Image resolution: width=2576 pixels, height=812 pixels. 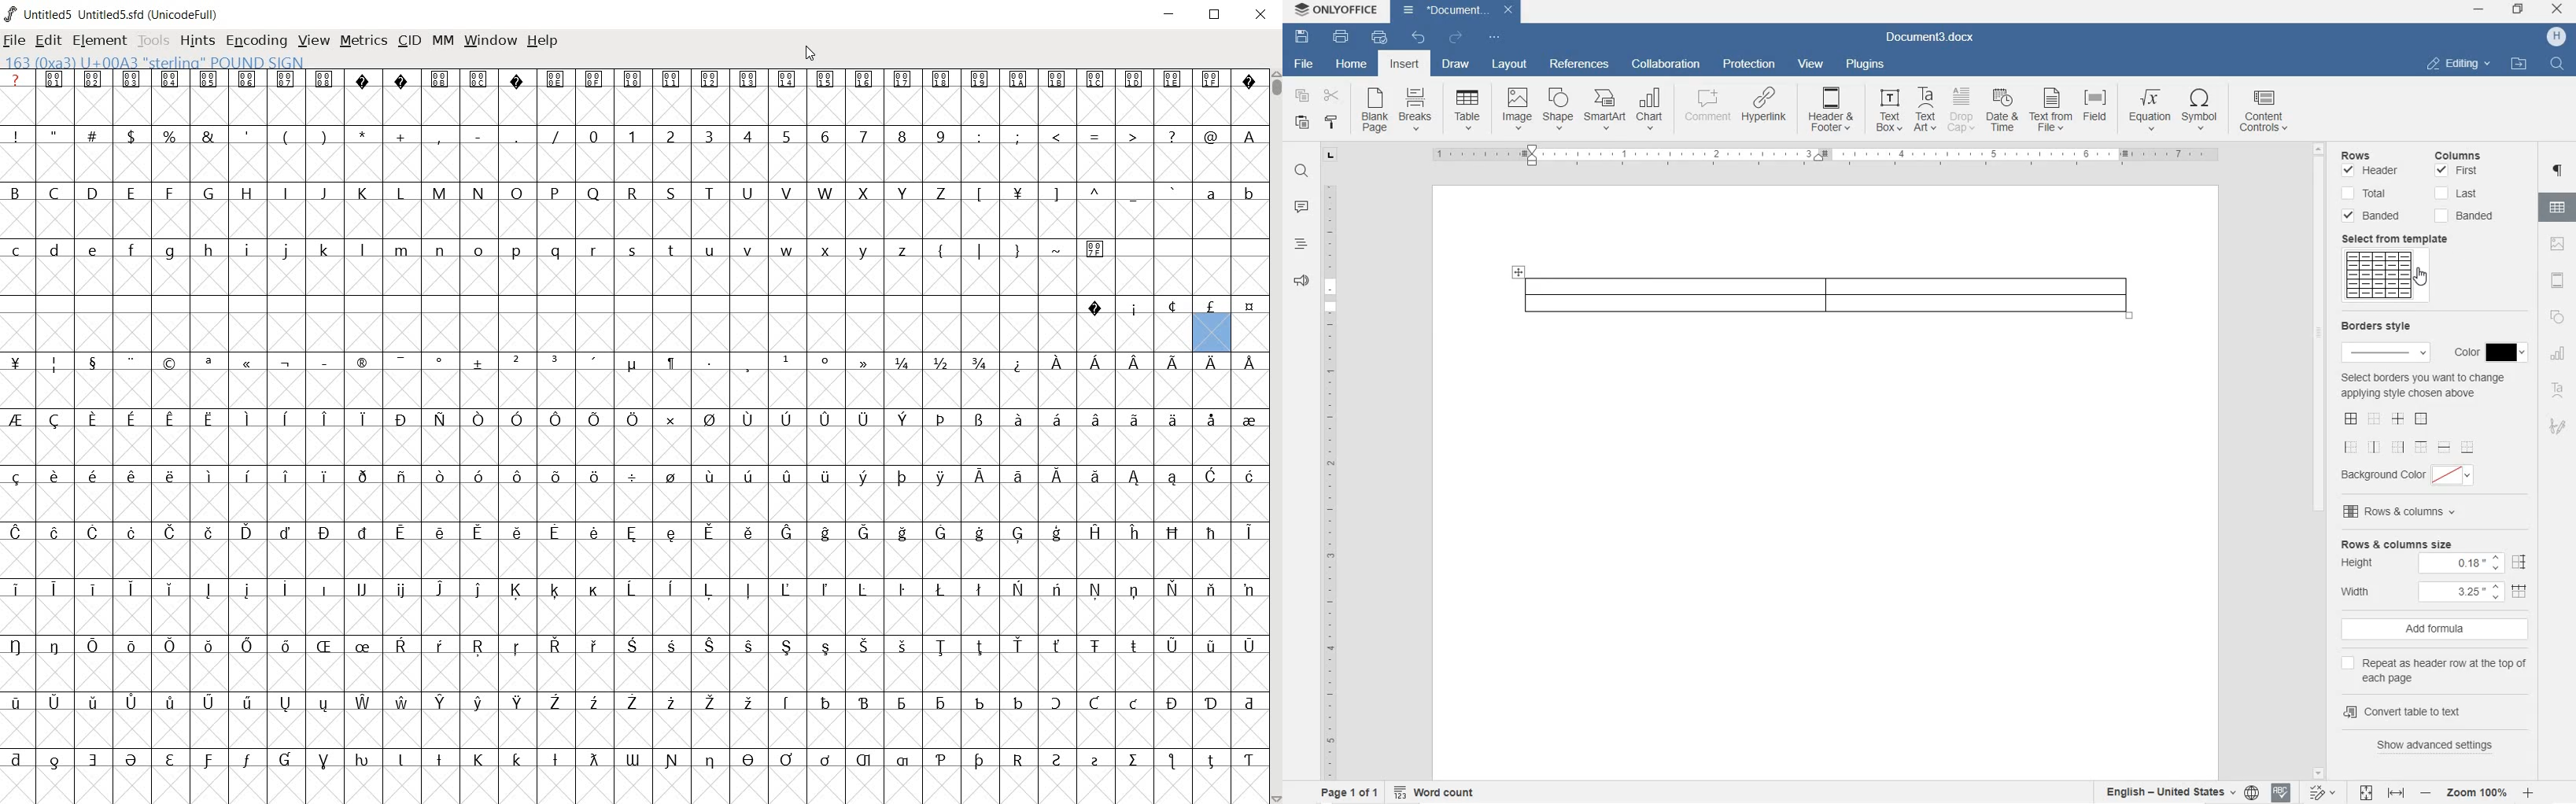 I want to click on select from template, so click(x=2402, y=239).